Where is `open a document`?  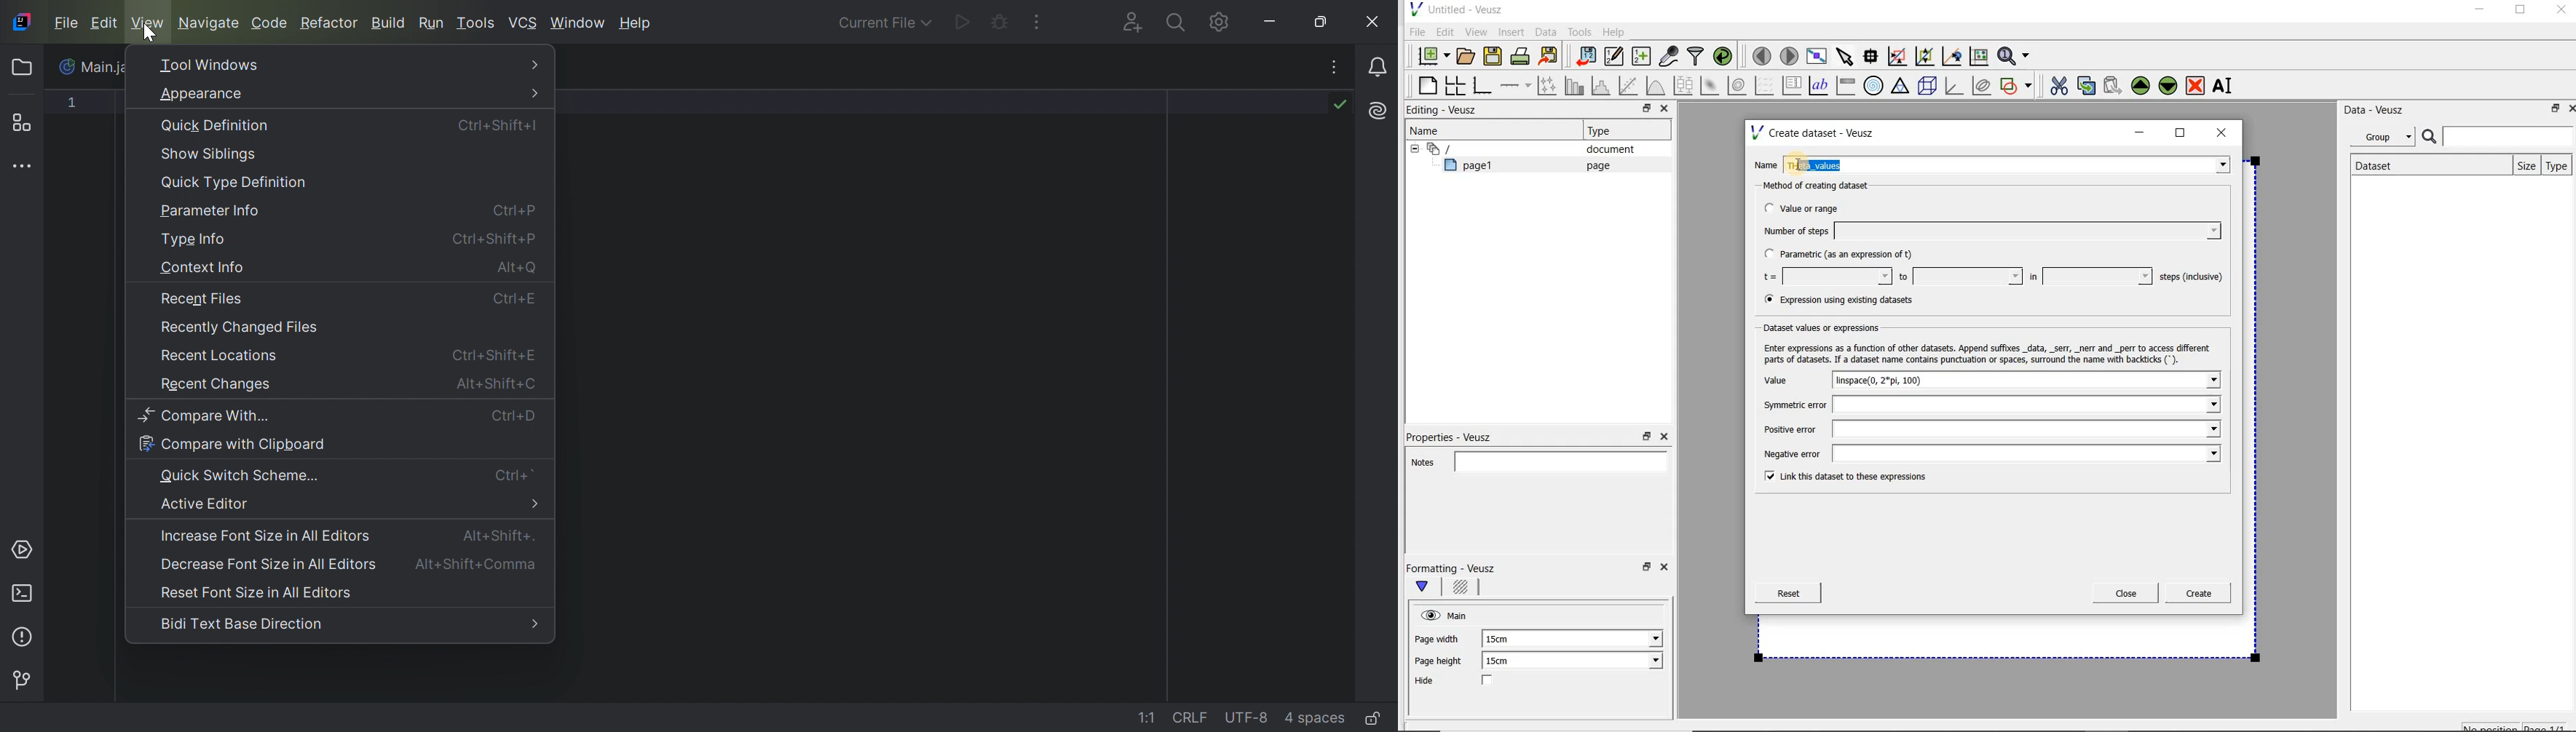 open a document is located at coordinates (1467, 55).